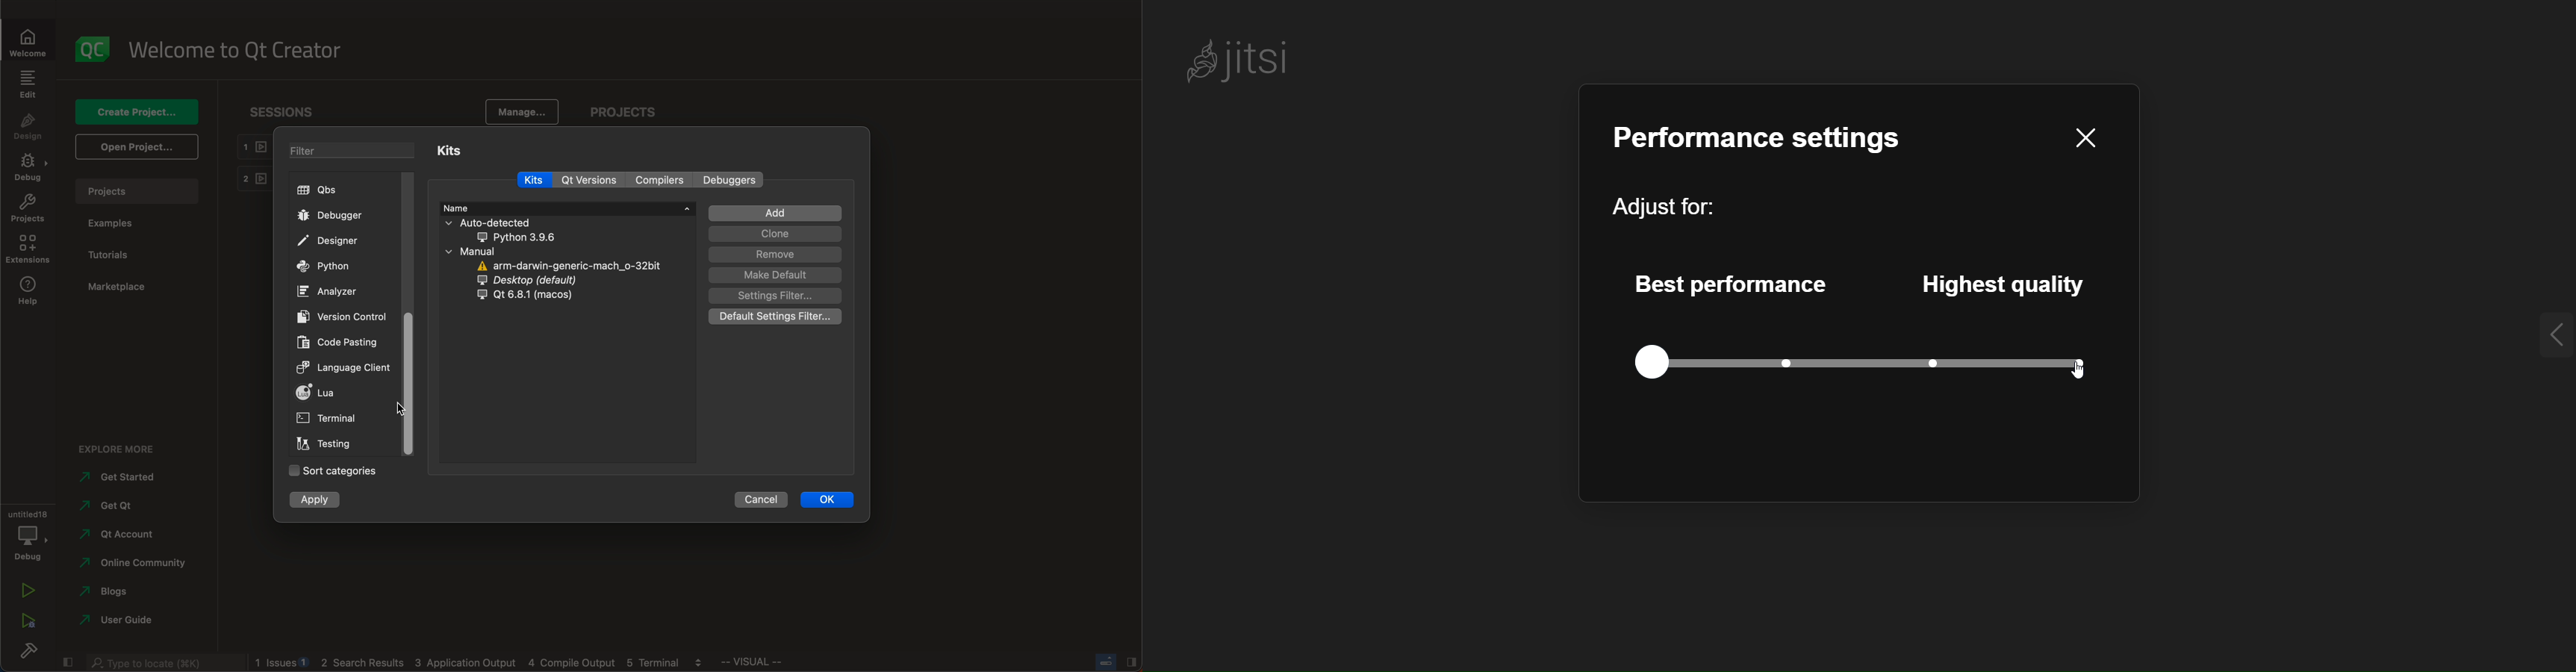 This screenshot has width=2576, height=672. I want to click on performance setting, so click(1765, 138).